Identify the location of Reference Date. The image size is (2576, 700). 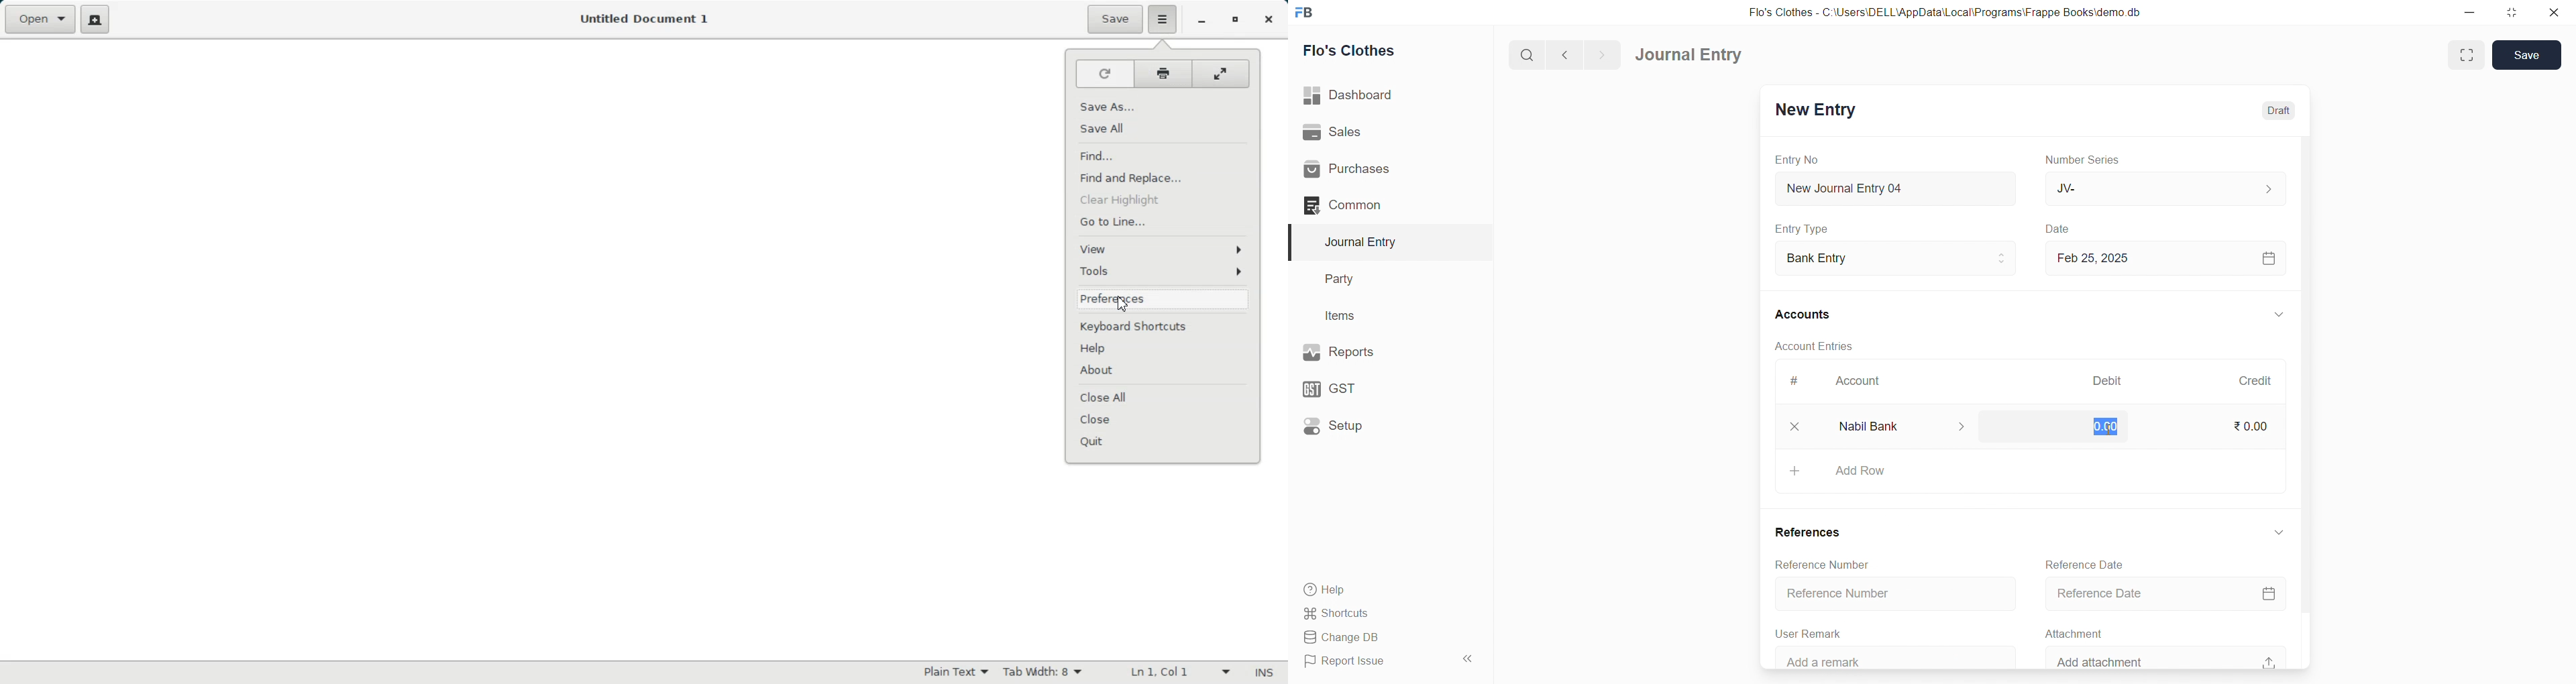
(2081, 563).